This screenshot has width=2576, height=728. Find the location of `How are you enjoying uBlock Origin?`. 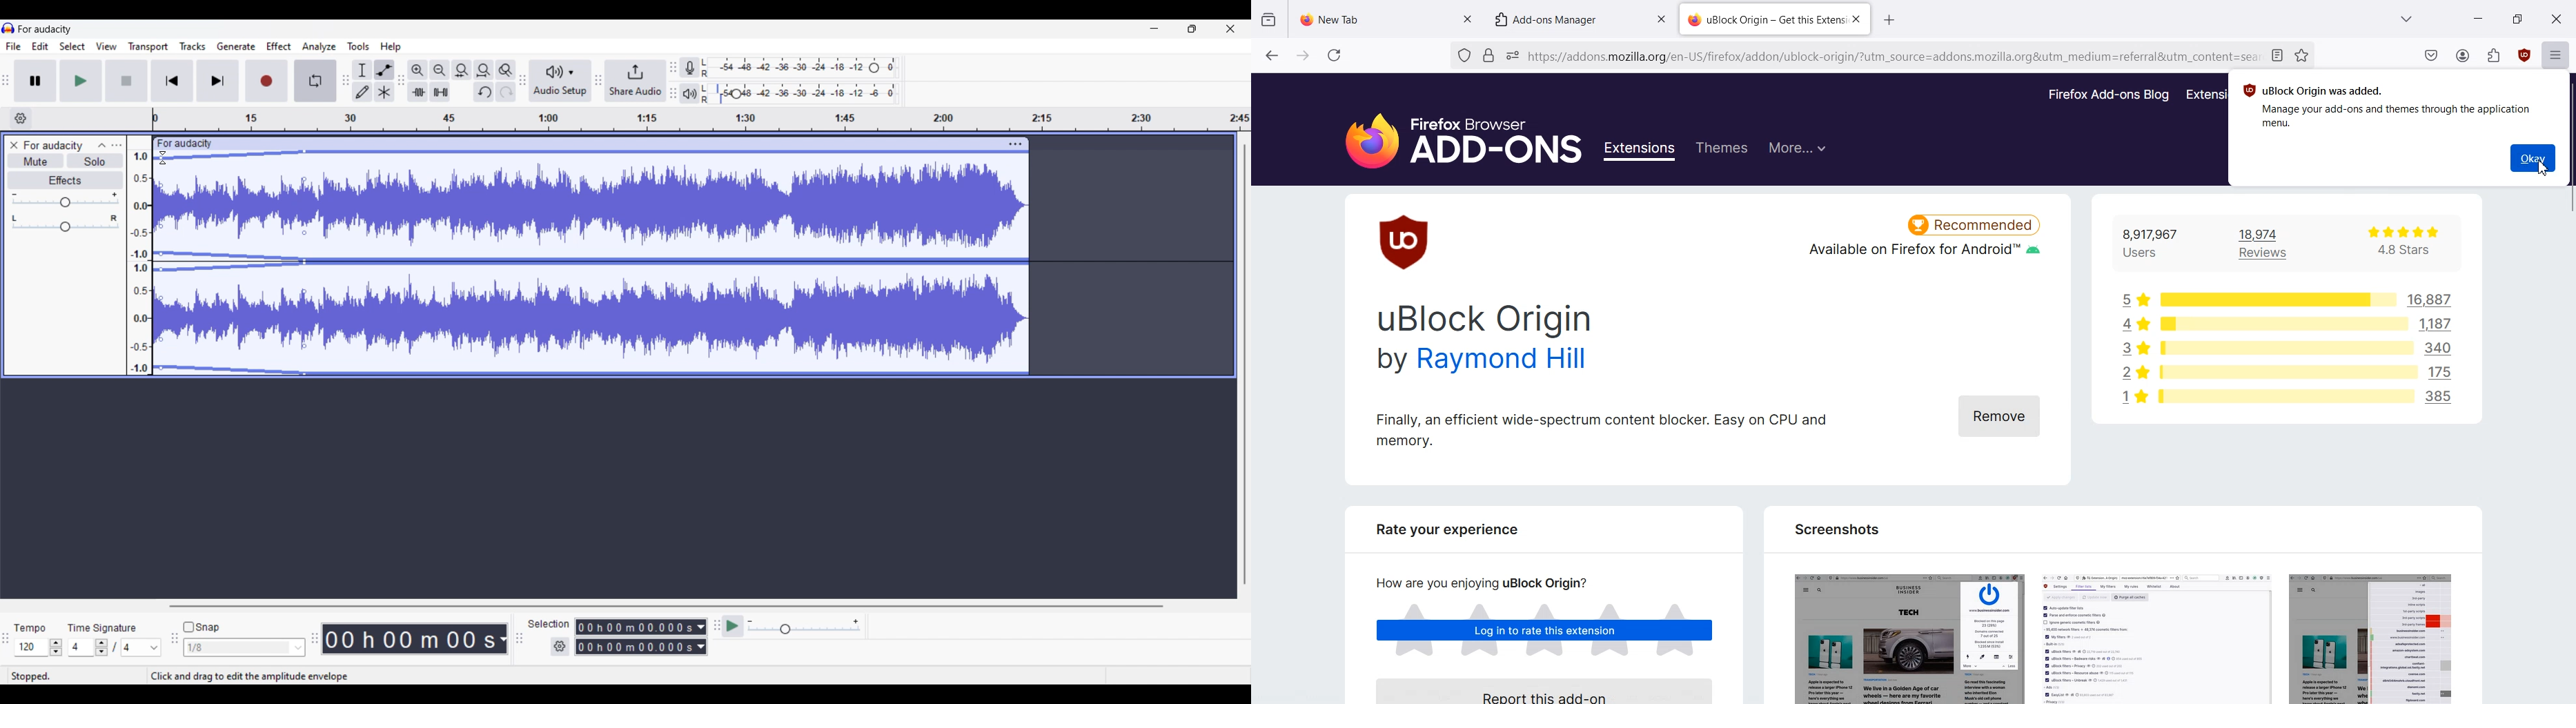

How are you enjoying uBlock Origin? is located at coordinates (1476, 583).